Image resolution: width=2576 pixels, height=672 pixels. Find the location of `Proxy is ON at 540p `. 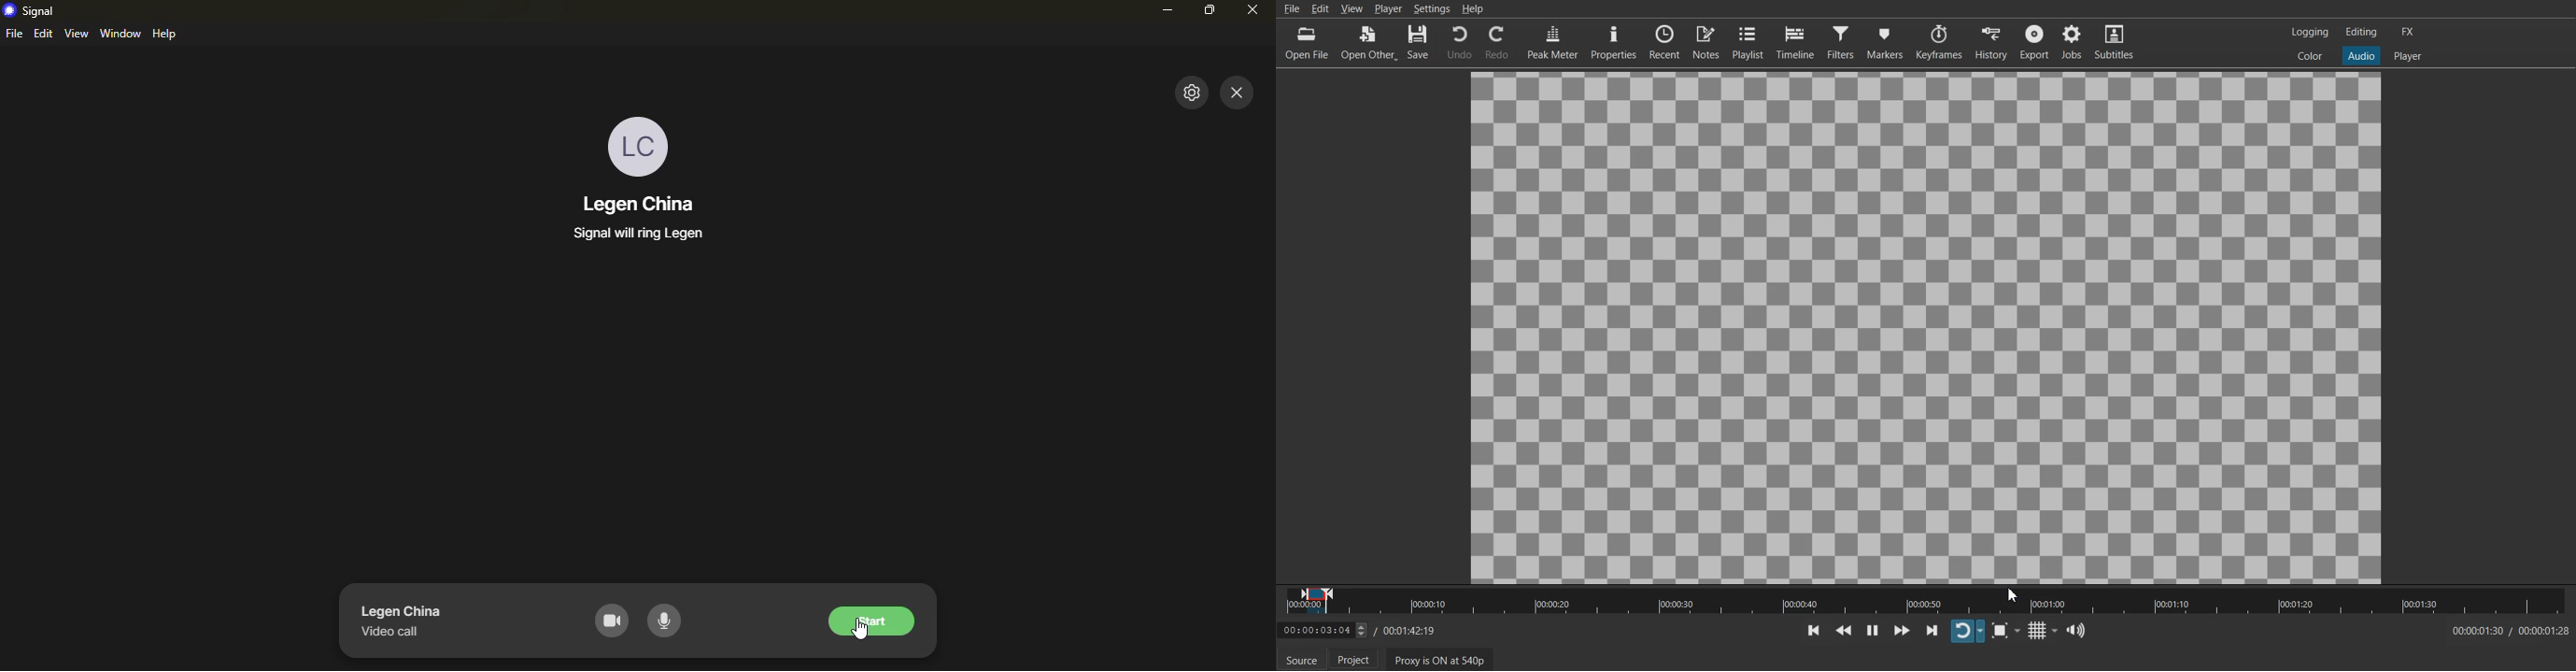

Proxy is ON at 540p  is located at coordinates (1438, 659).